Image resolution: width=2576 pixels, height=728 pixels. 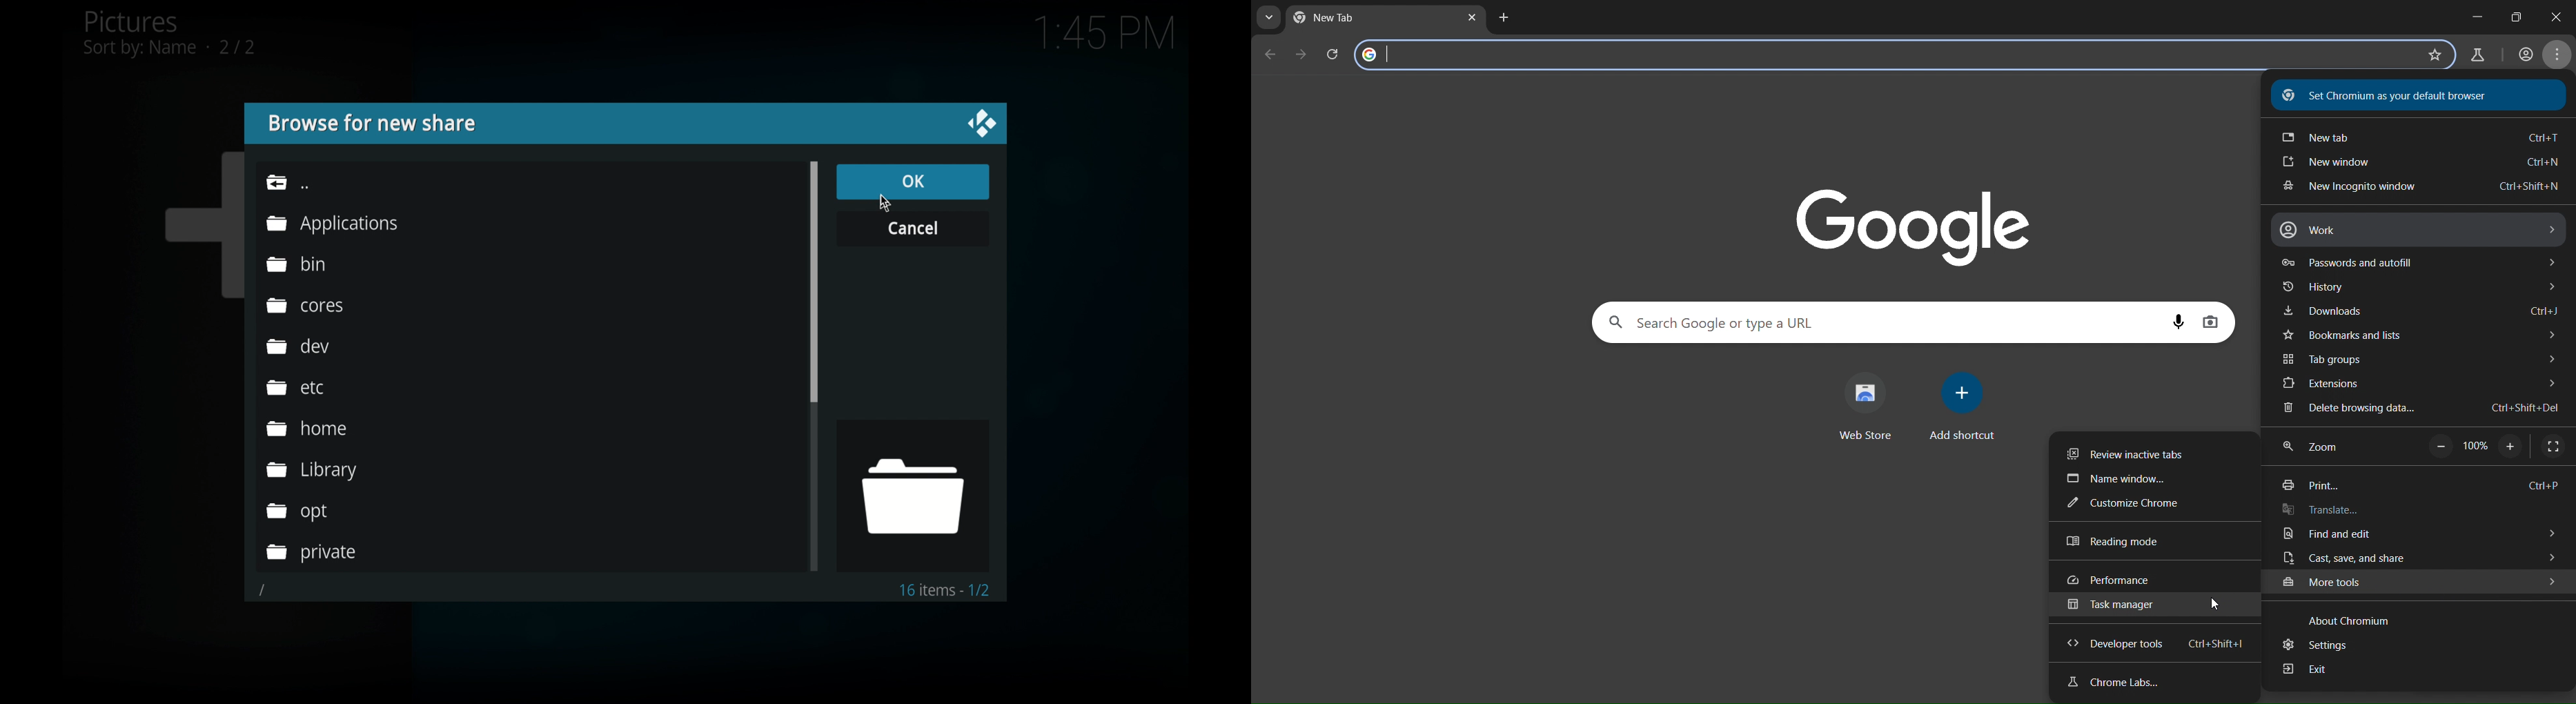 I want to click on new tab, so click(x=1503, y=19).